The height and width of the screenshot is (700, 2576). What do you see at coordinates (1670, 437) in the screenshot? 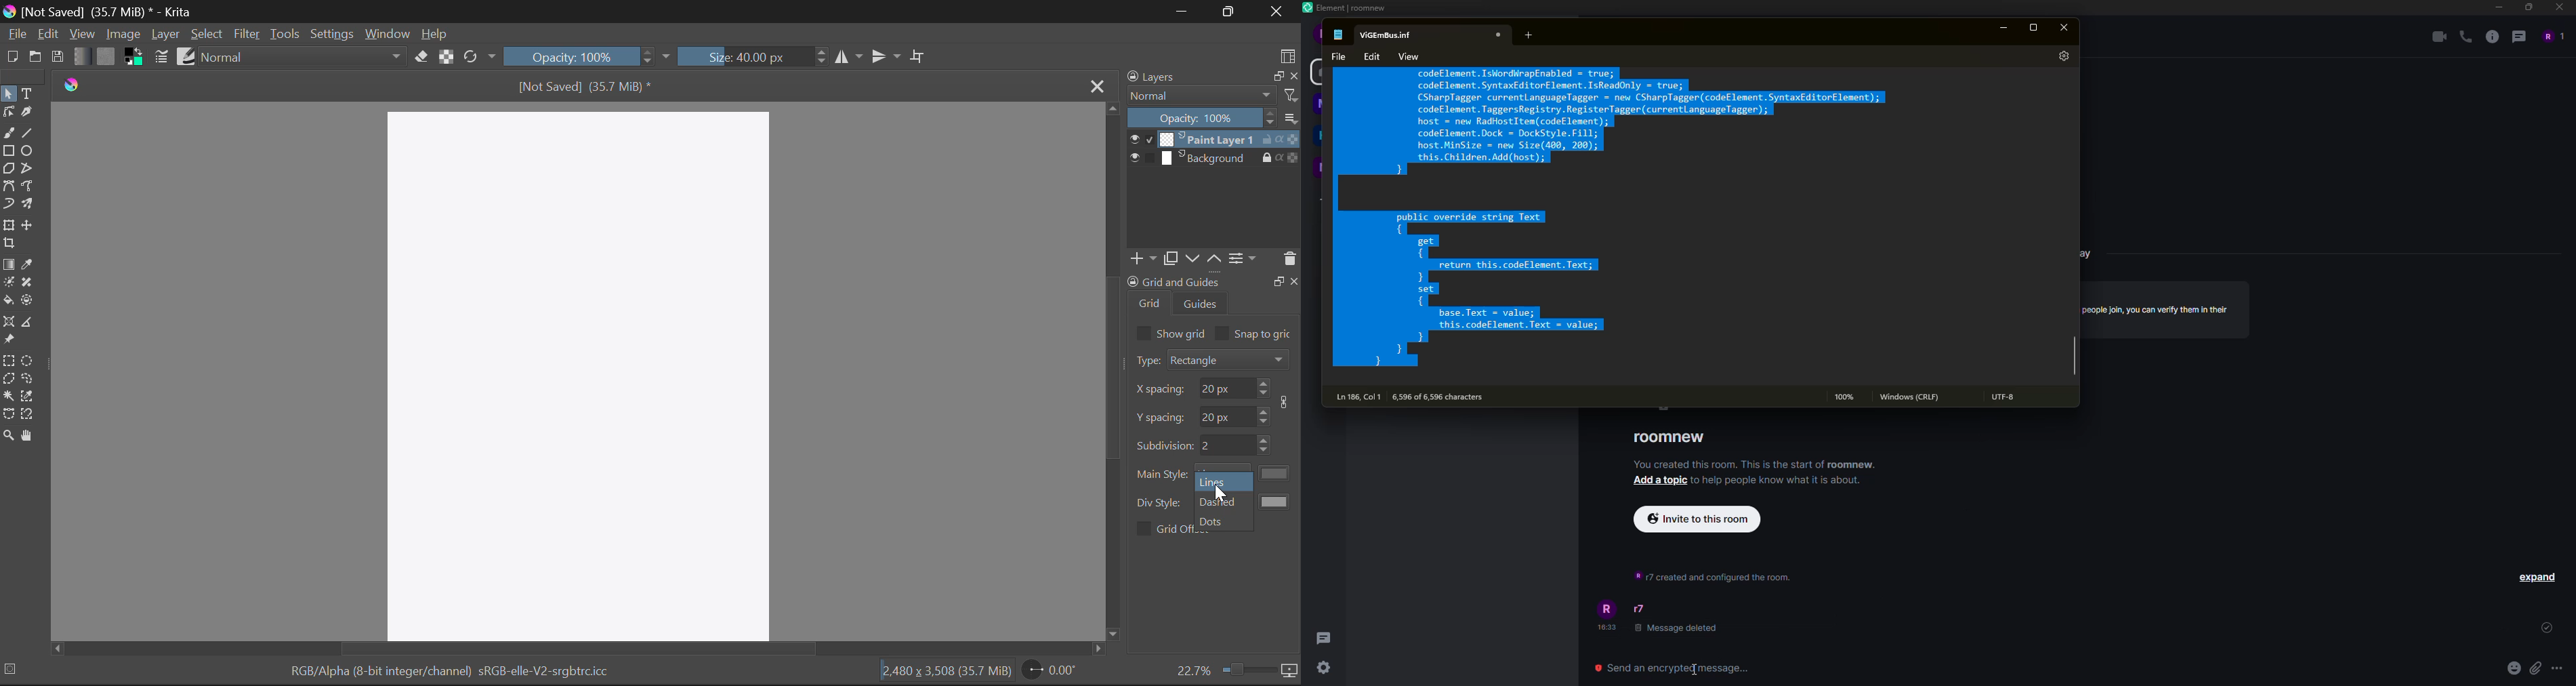
I see `room` at bounding box center [1670, 437].